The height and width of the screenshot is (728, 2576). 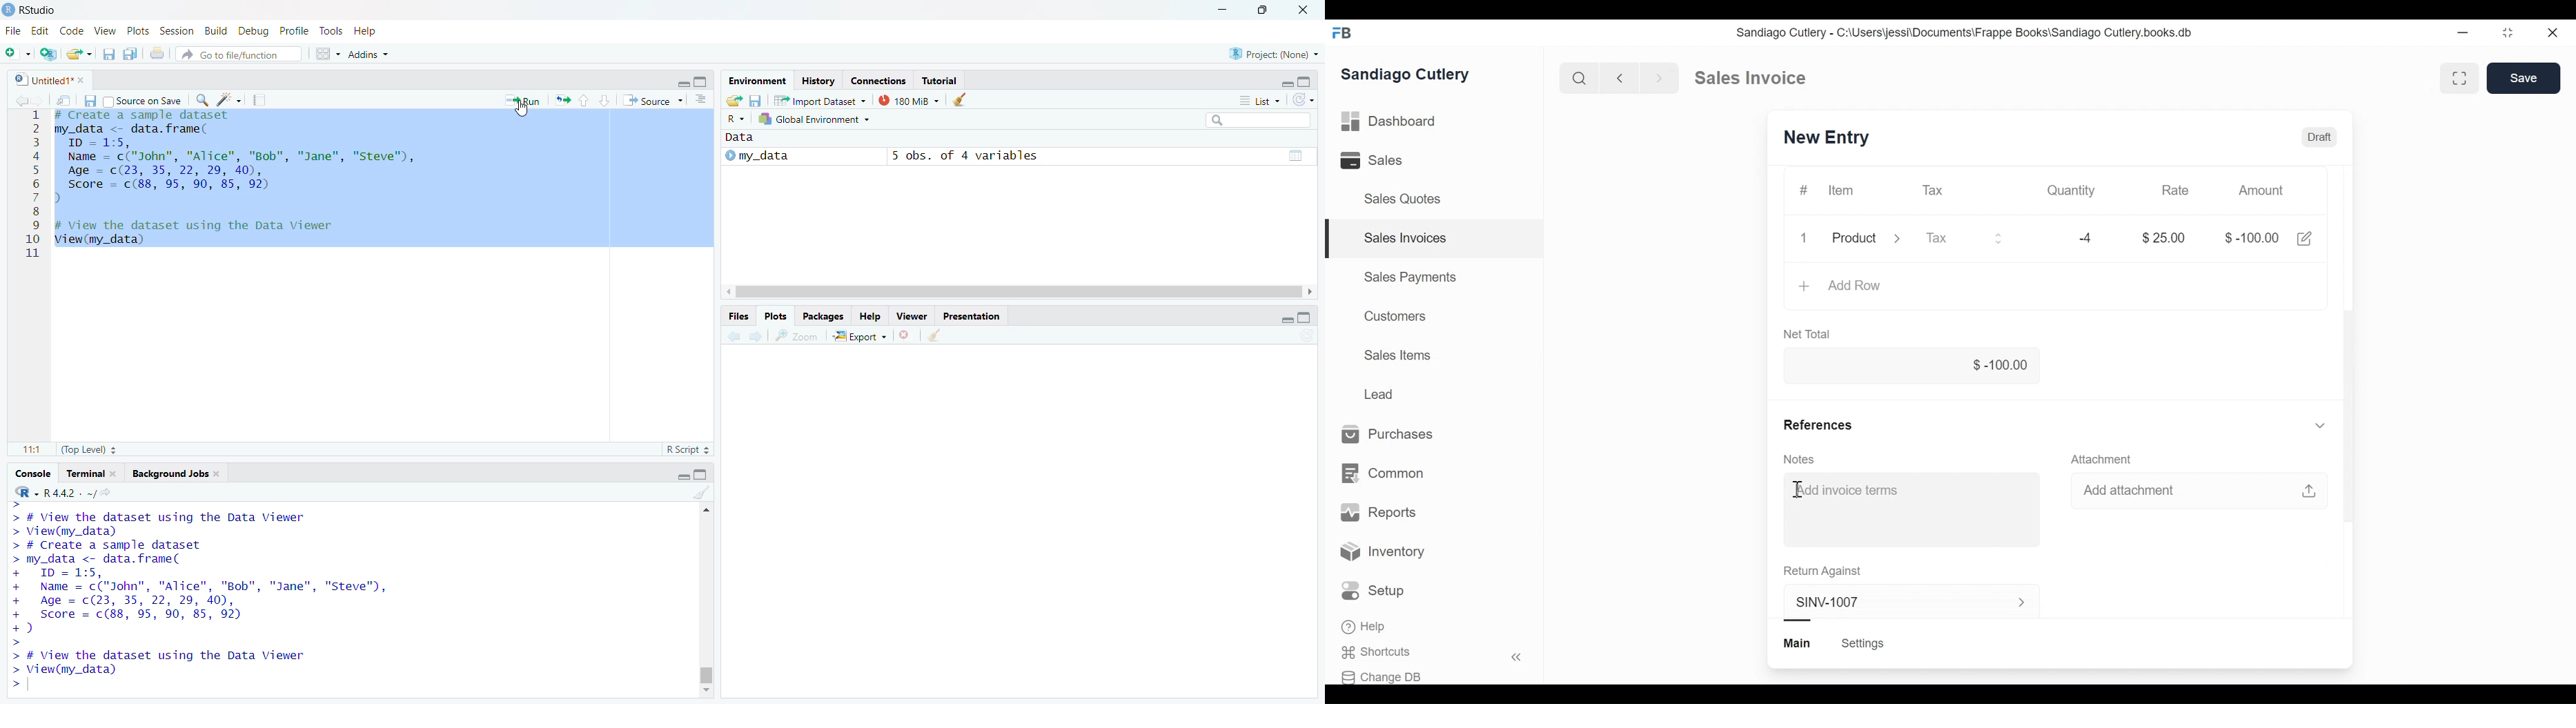 What do you see at coordinates (1404, 199) in the screenshot?
I see `Sales Quotes` at bounding box center [1404, 199].